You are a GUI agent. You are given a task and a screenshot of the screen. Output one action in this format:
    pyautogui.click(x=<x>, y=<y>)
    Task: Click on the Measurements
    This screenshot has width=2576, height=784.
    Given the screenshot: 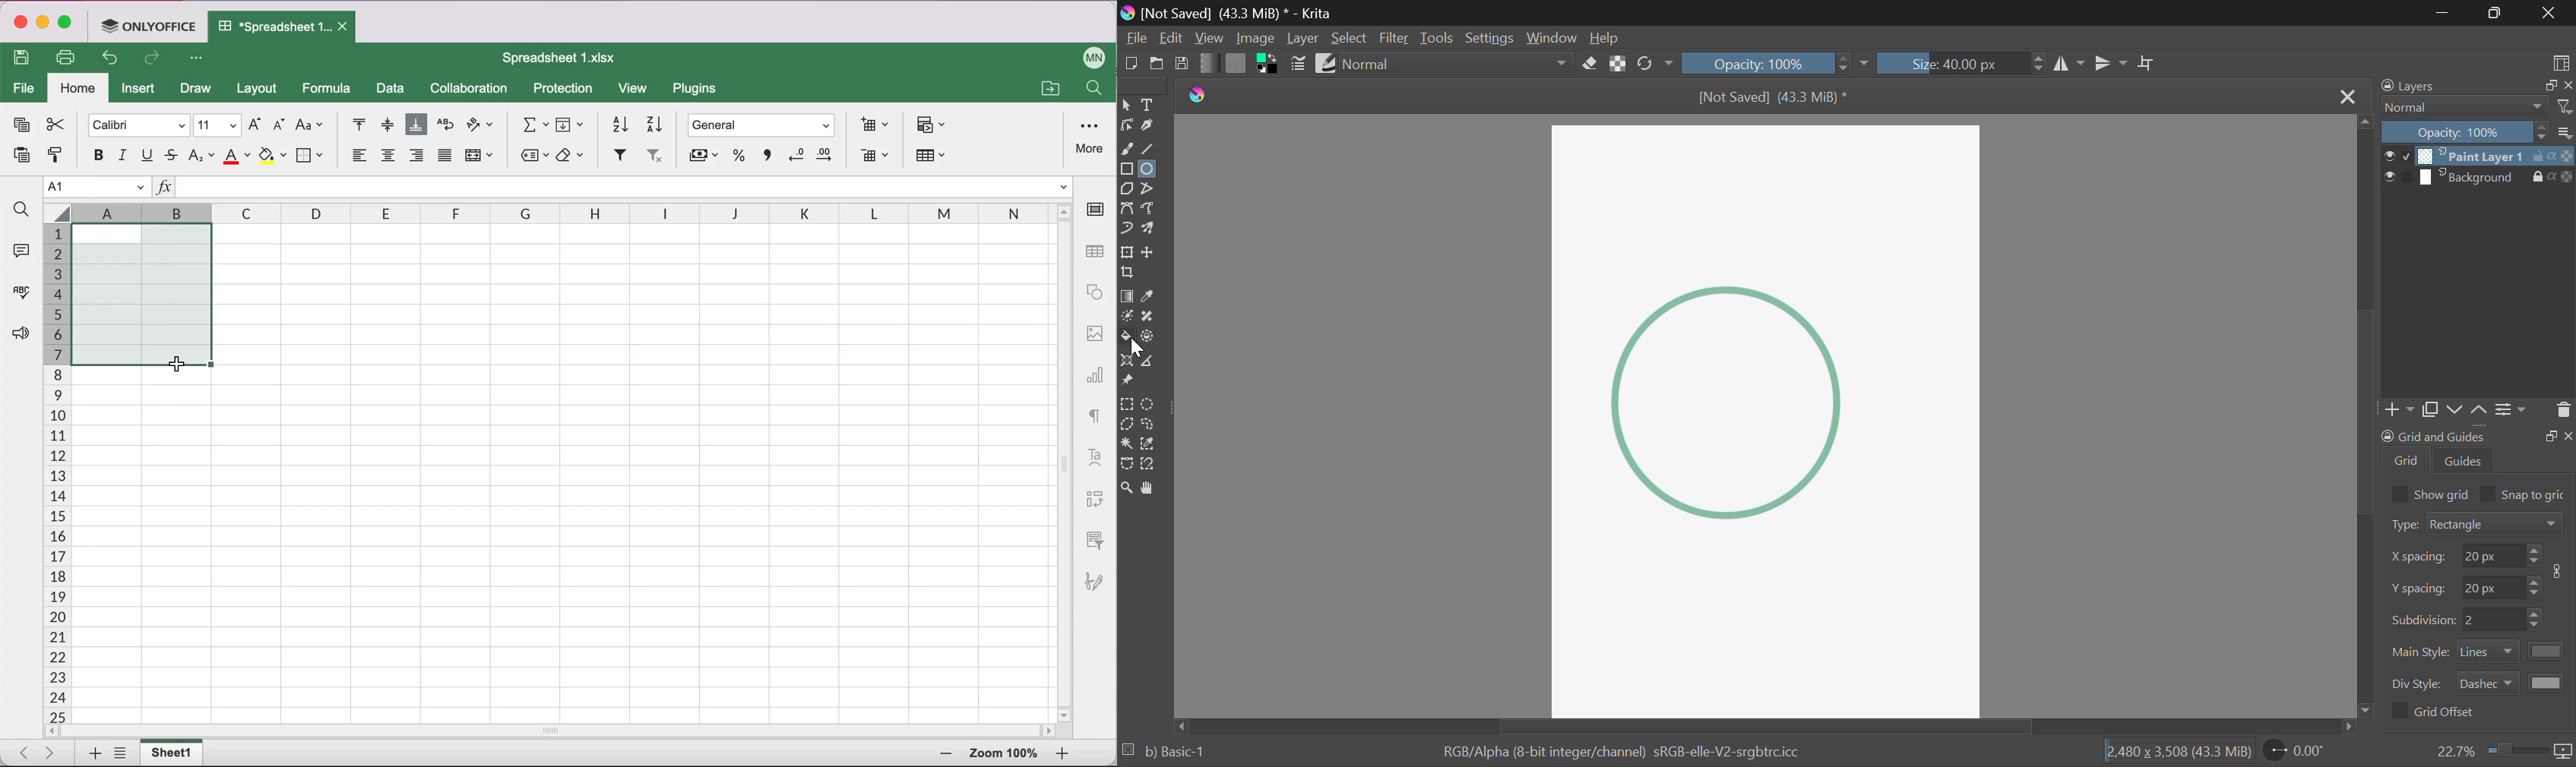 What is the action you would take?
    pyautogui.click(x=1150, y=360)
    